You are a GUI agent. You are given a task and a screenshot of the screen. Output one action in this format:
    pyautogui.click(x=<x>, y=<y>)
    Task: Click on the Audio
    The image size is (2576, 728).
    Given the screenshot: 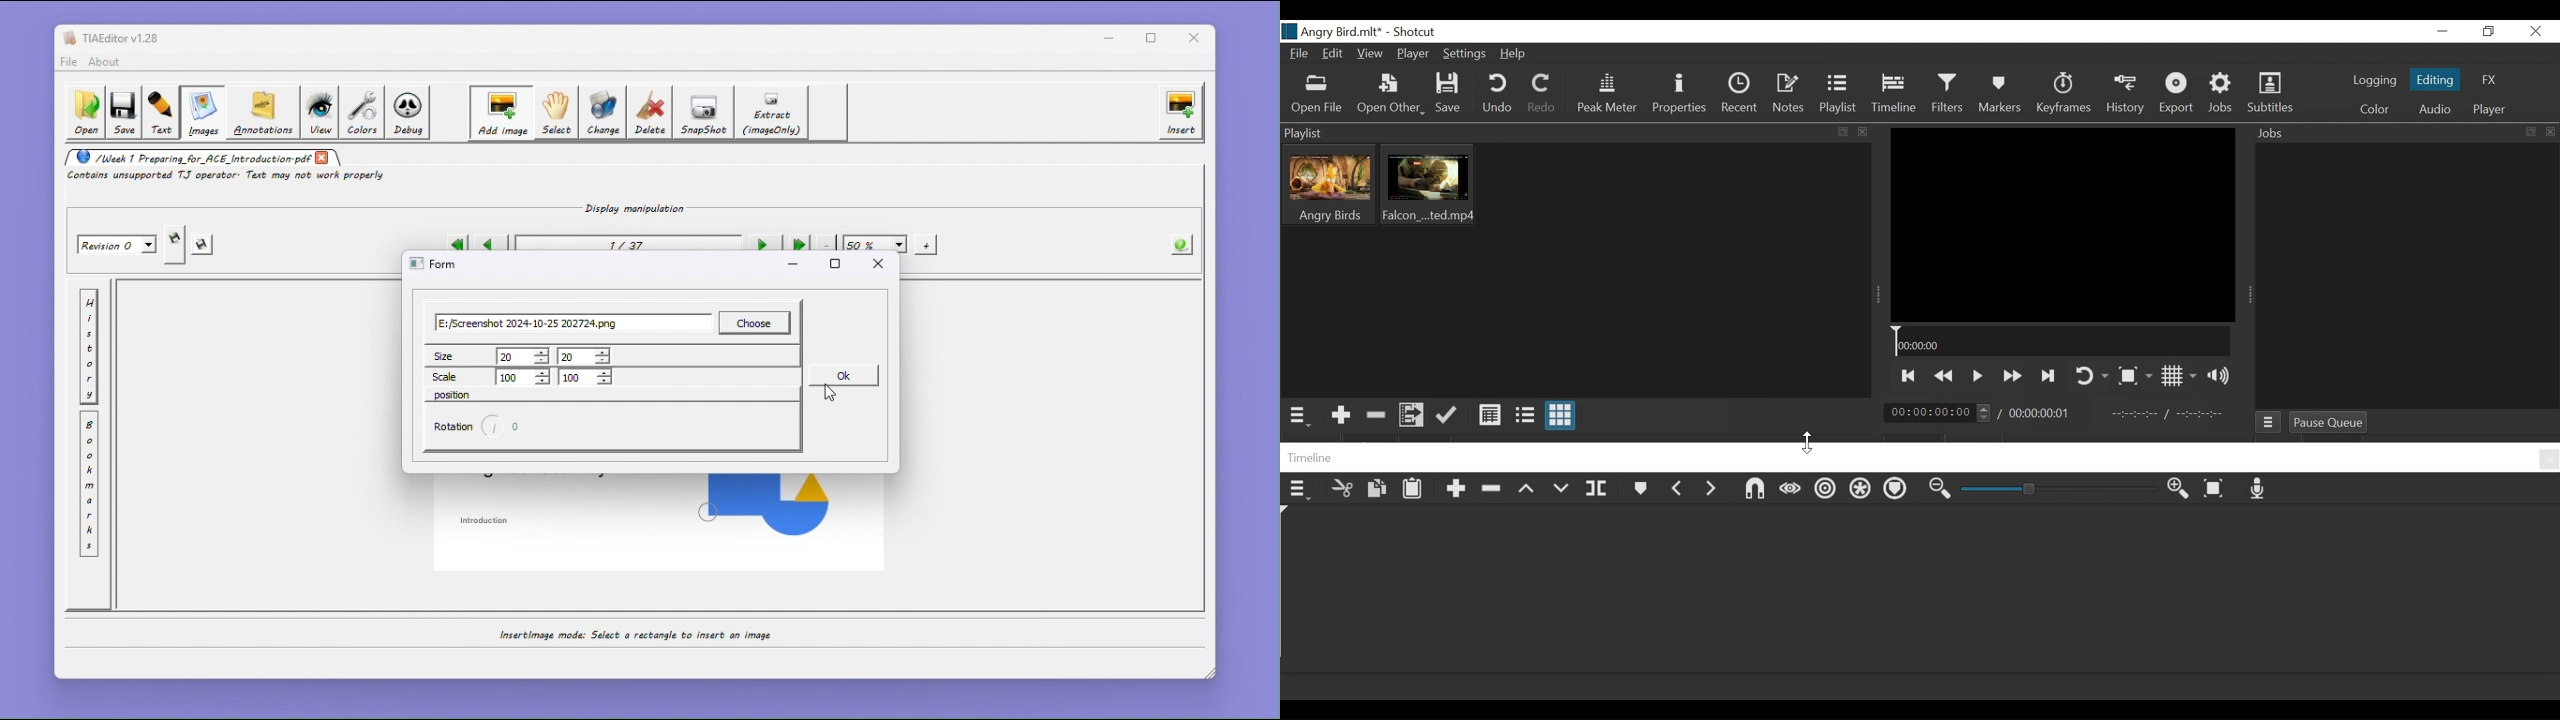 What is the action you would take?
    pyautogui.click(x=2433, y=110)
    